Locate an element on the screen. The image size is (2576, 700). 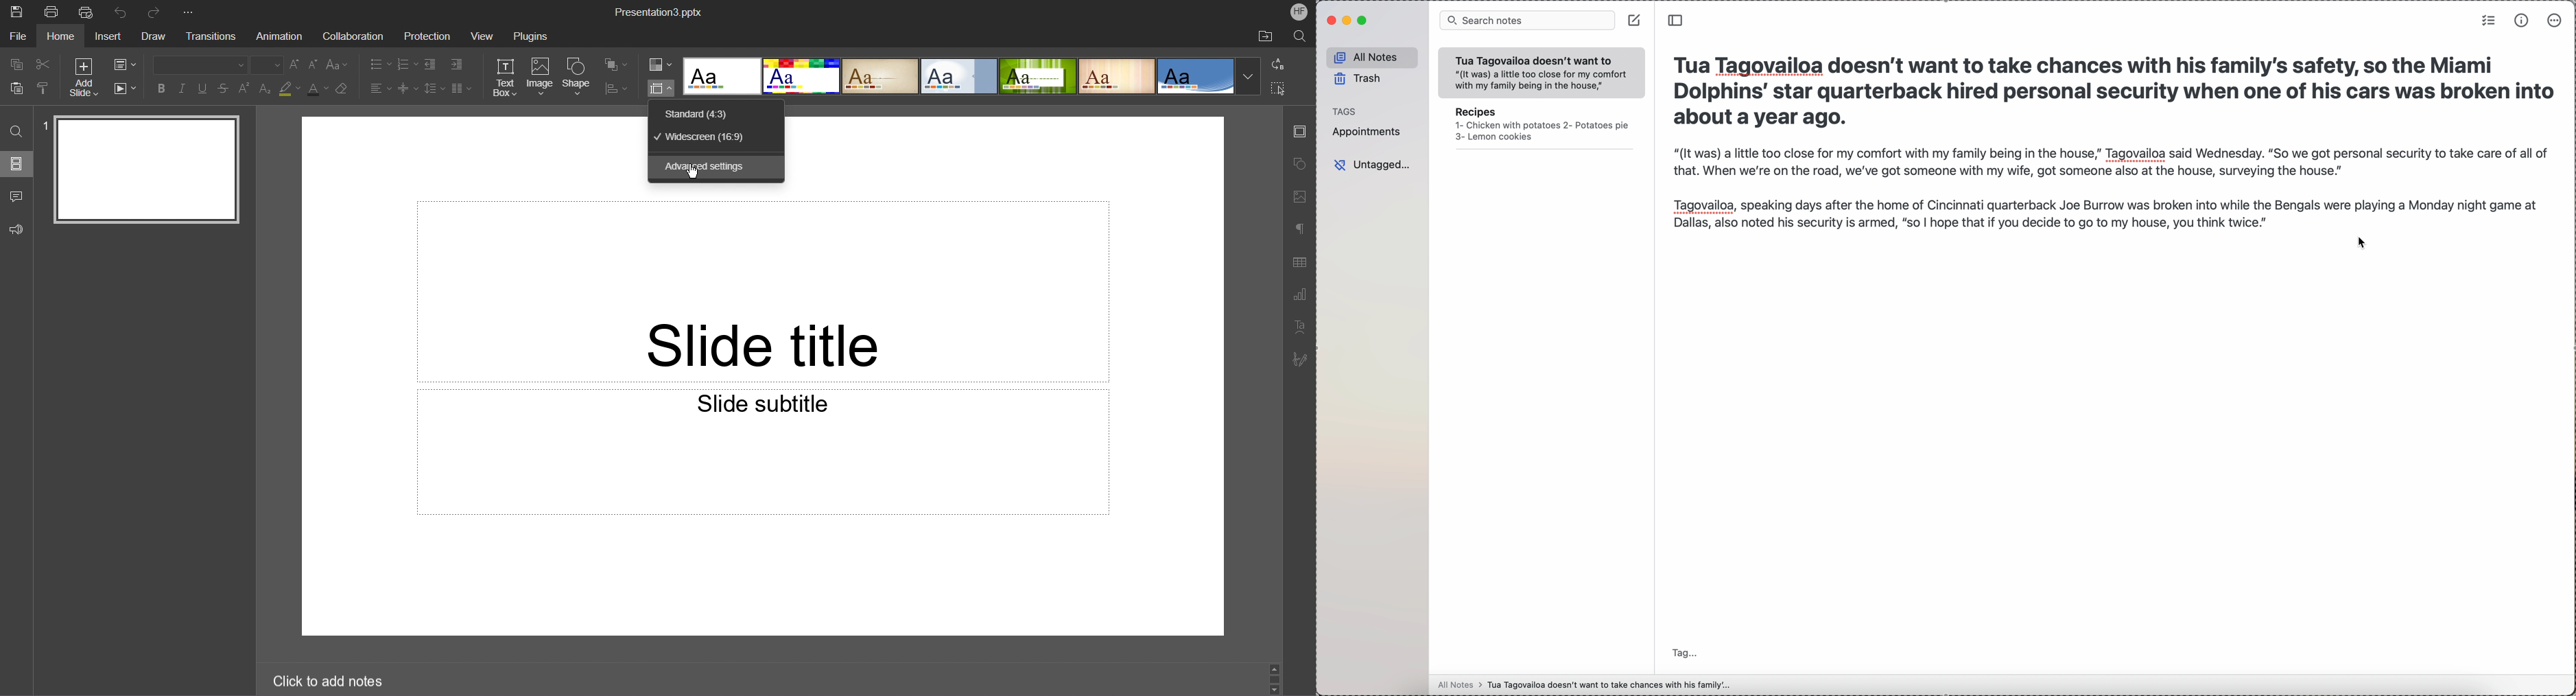
check list is located at coordinates (2488, 21).